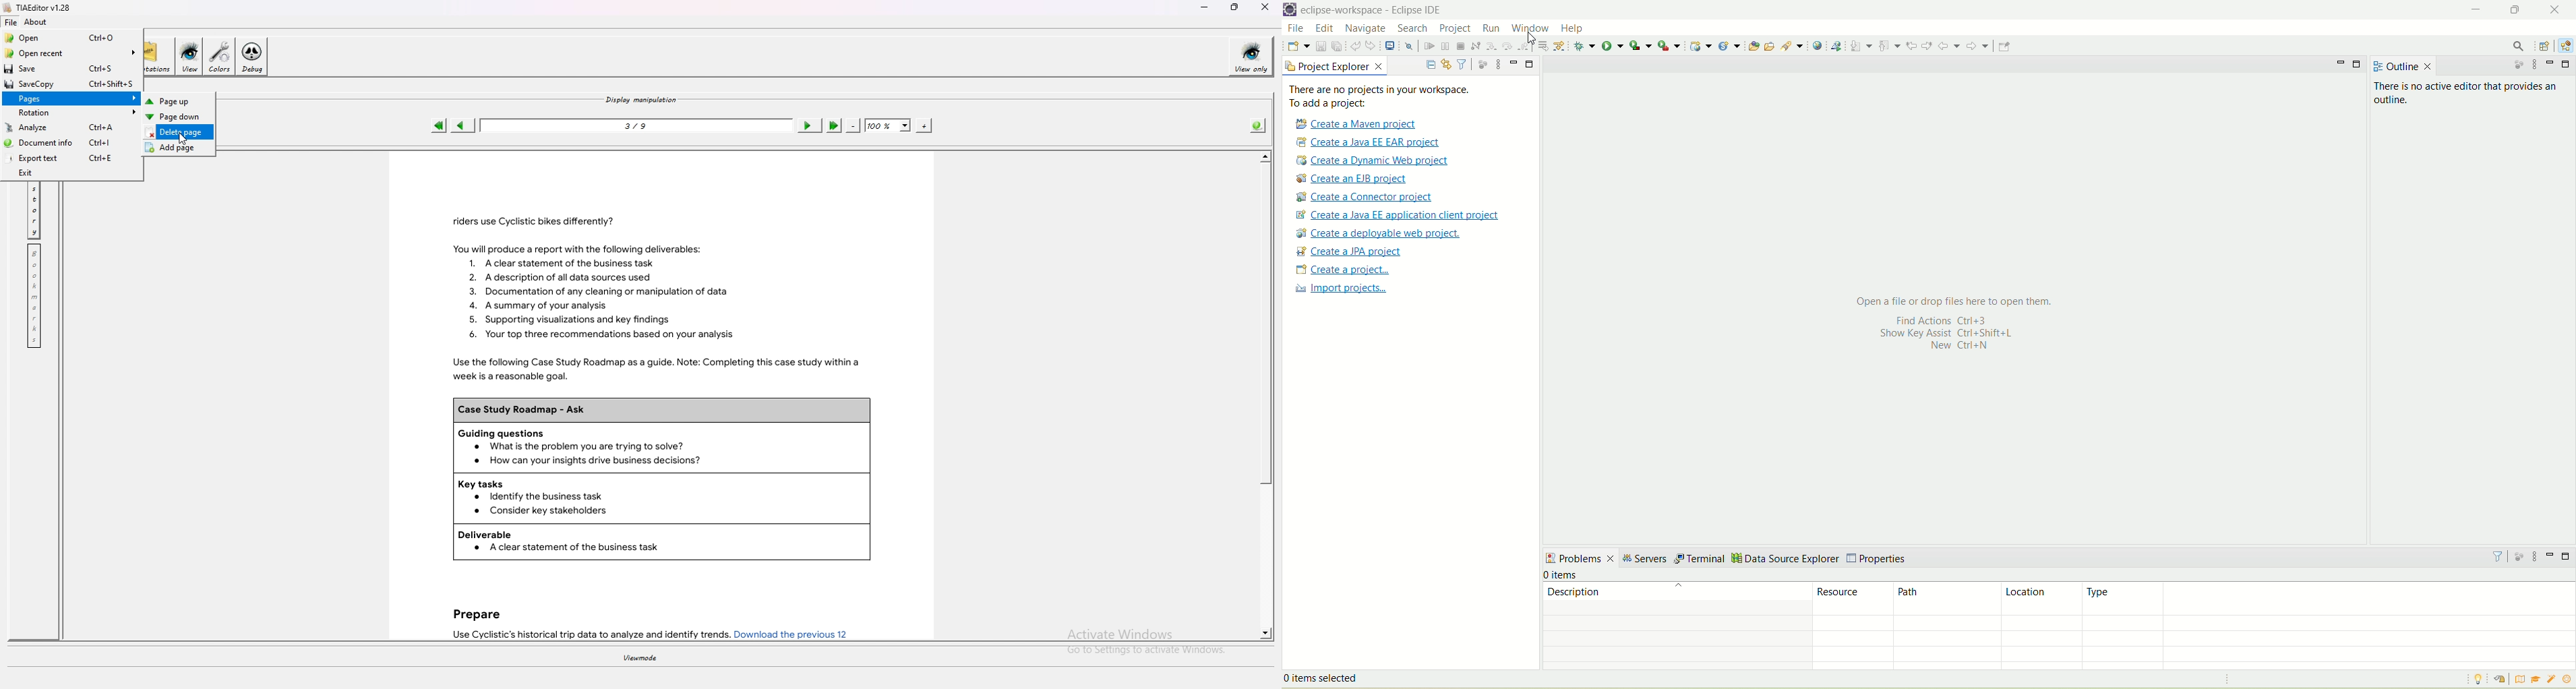 The image size is (2576, 700). I want to click on data source explorer, so click(1785, 558).